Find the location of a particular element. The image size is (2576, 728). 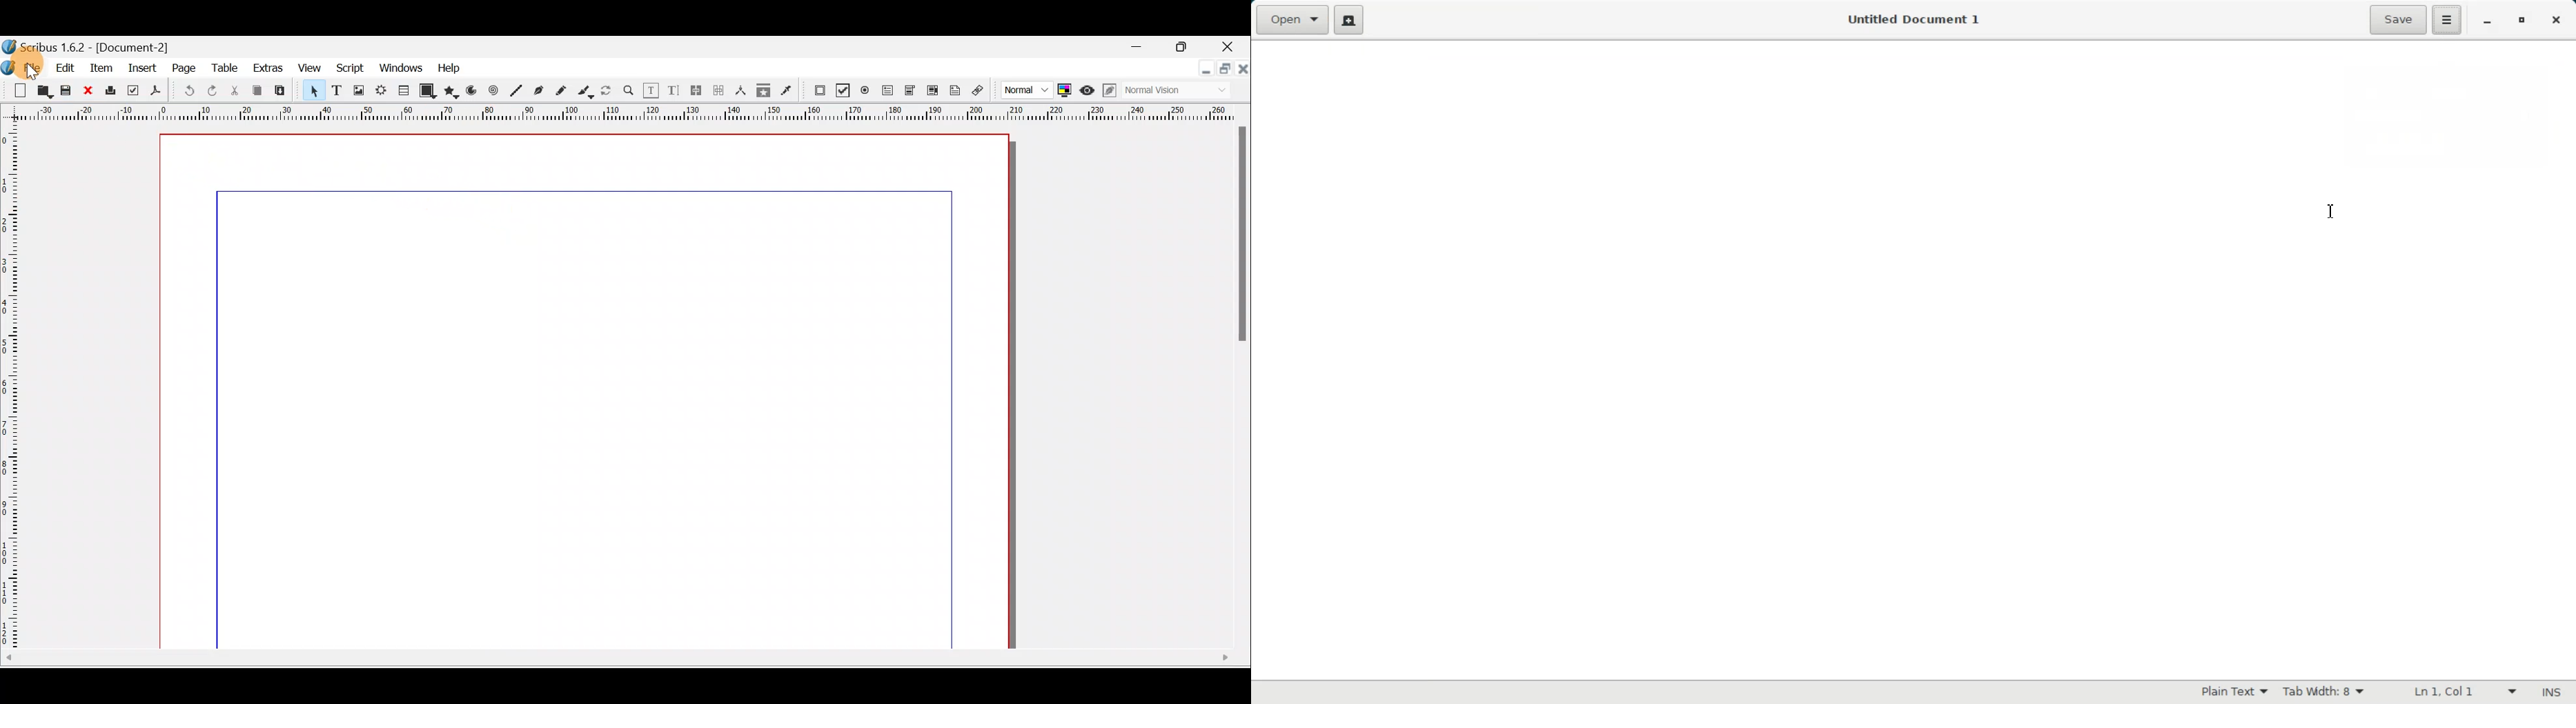

Eye dropper is located at coordinates (789, 89).